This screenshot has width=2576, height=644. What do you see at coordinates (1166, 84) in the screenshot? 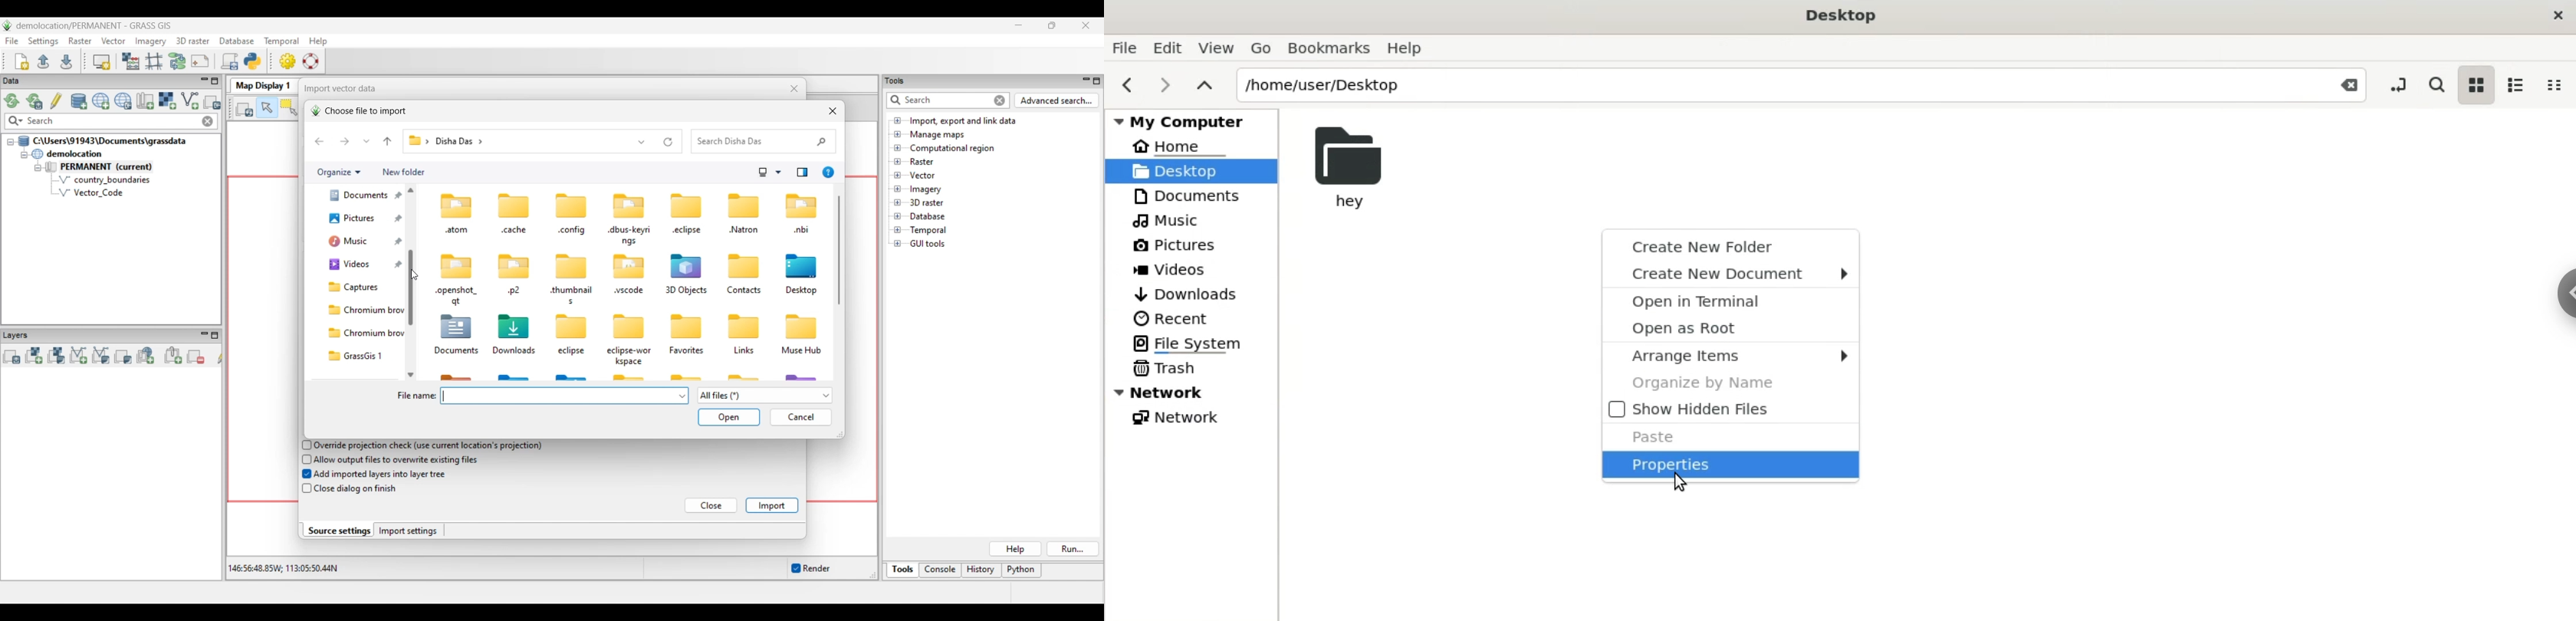
I see `next` at bounding box center [1166, 84].